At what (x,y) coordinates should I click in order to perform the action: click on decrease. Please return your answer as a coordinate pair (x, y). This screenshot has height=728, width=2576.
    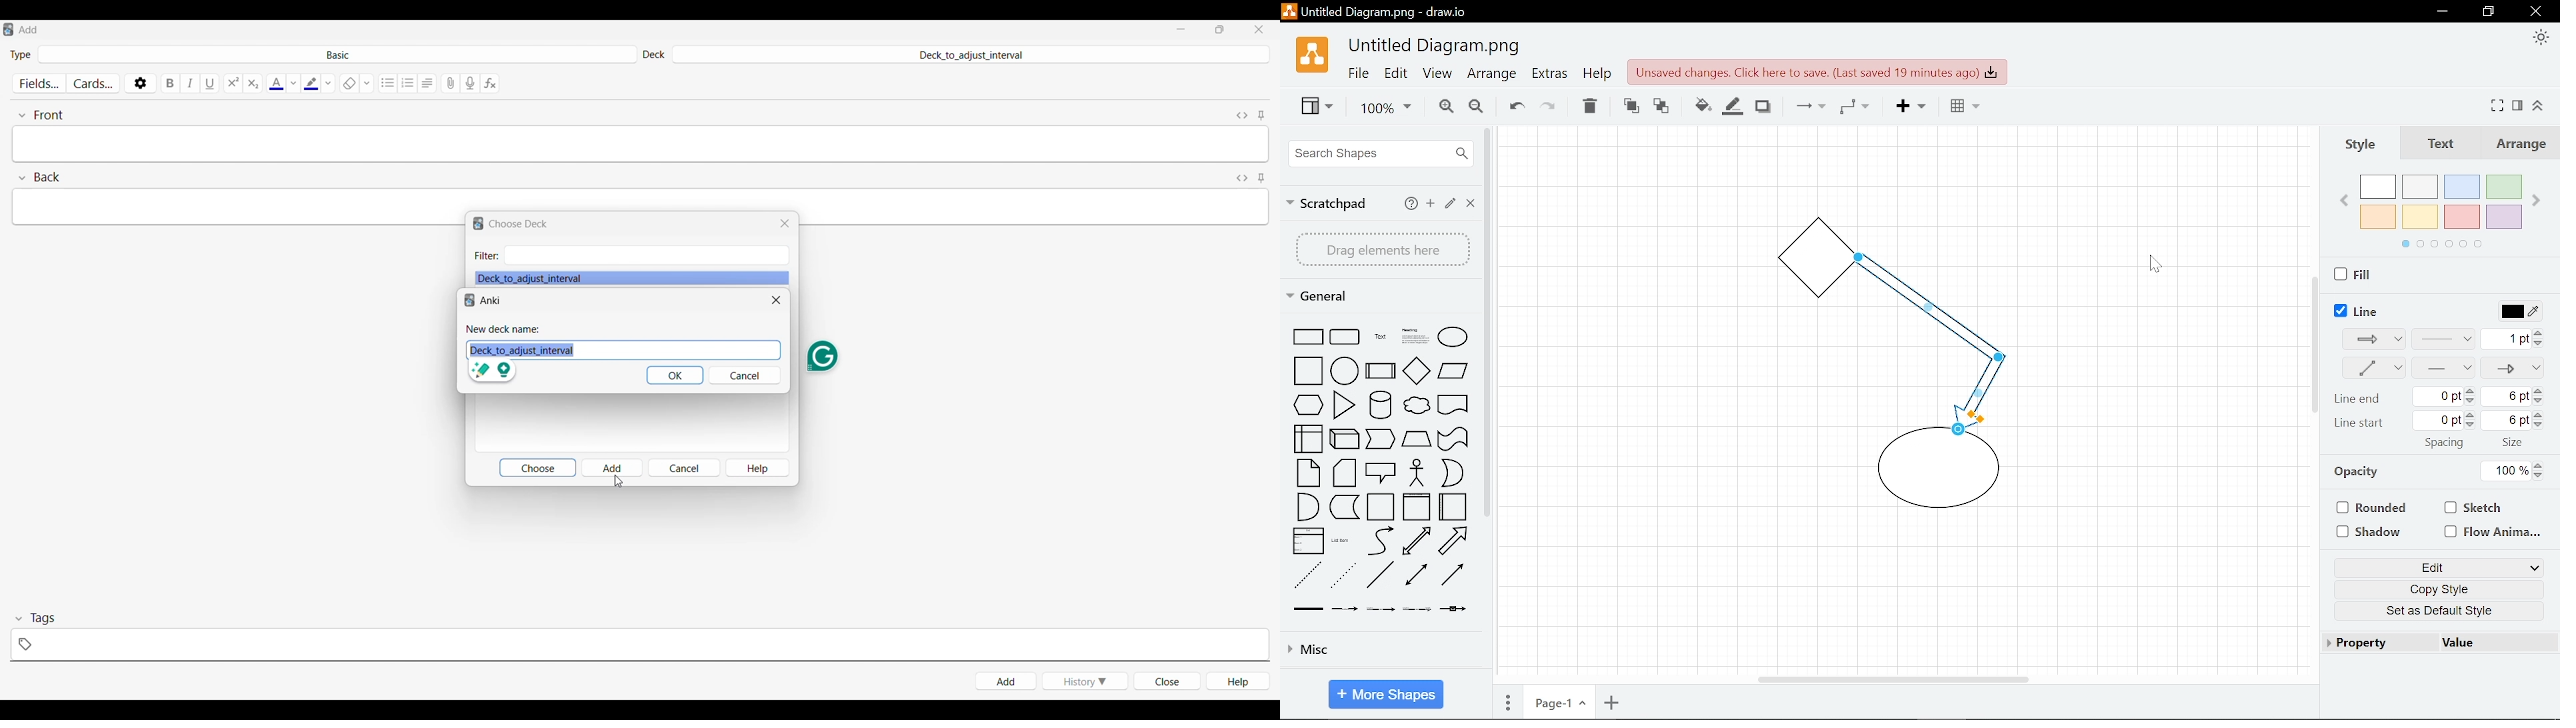
    Looking at the image, I should click on (2468, 399).